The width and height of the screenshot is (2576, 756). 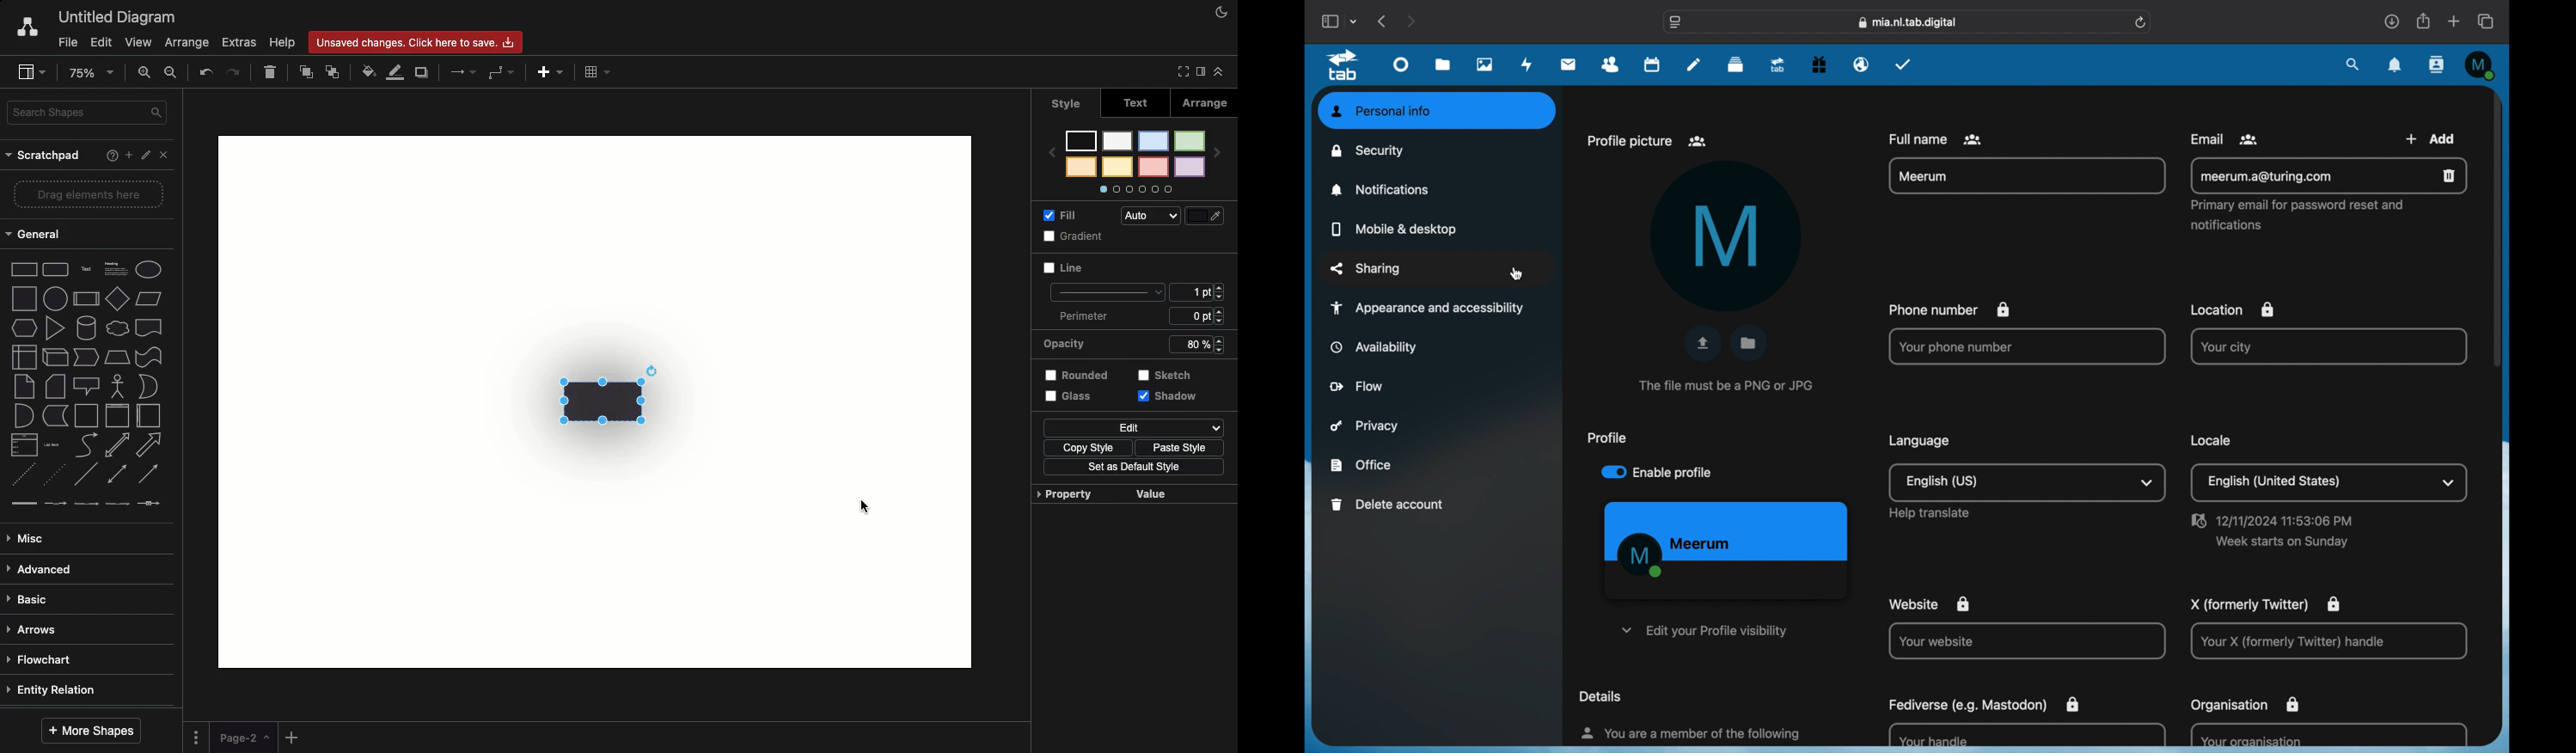 I want to click on profile, so click(x=1607, y=437).